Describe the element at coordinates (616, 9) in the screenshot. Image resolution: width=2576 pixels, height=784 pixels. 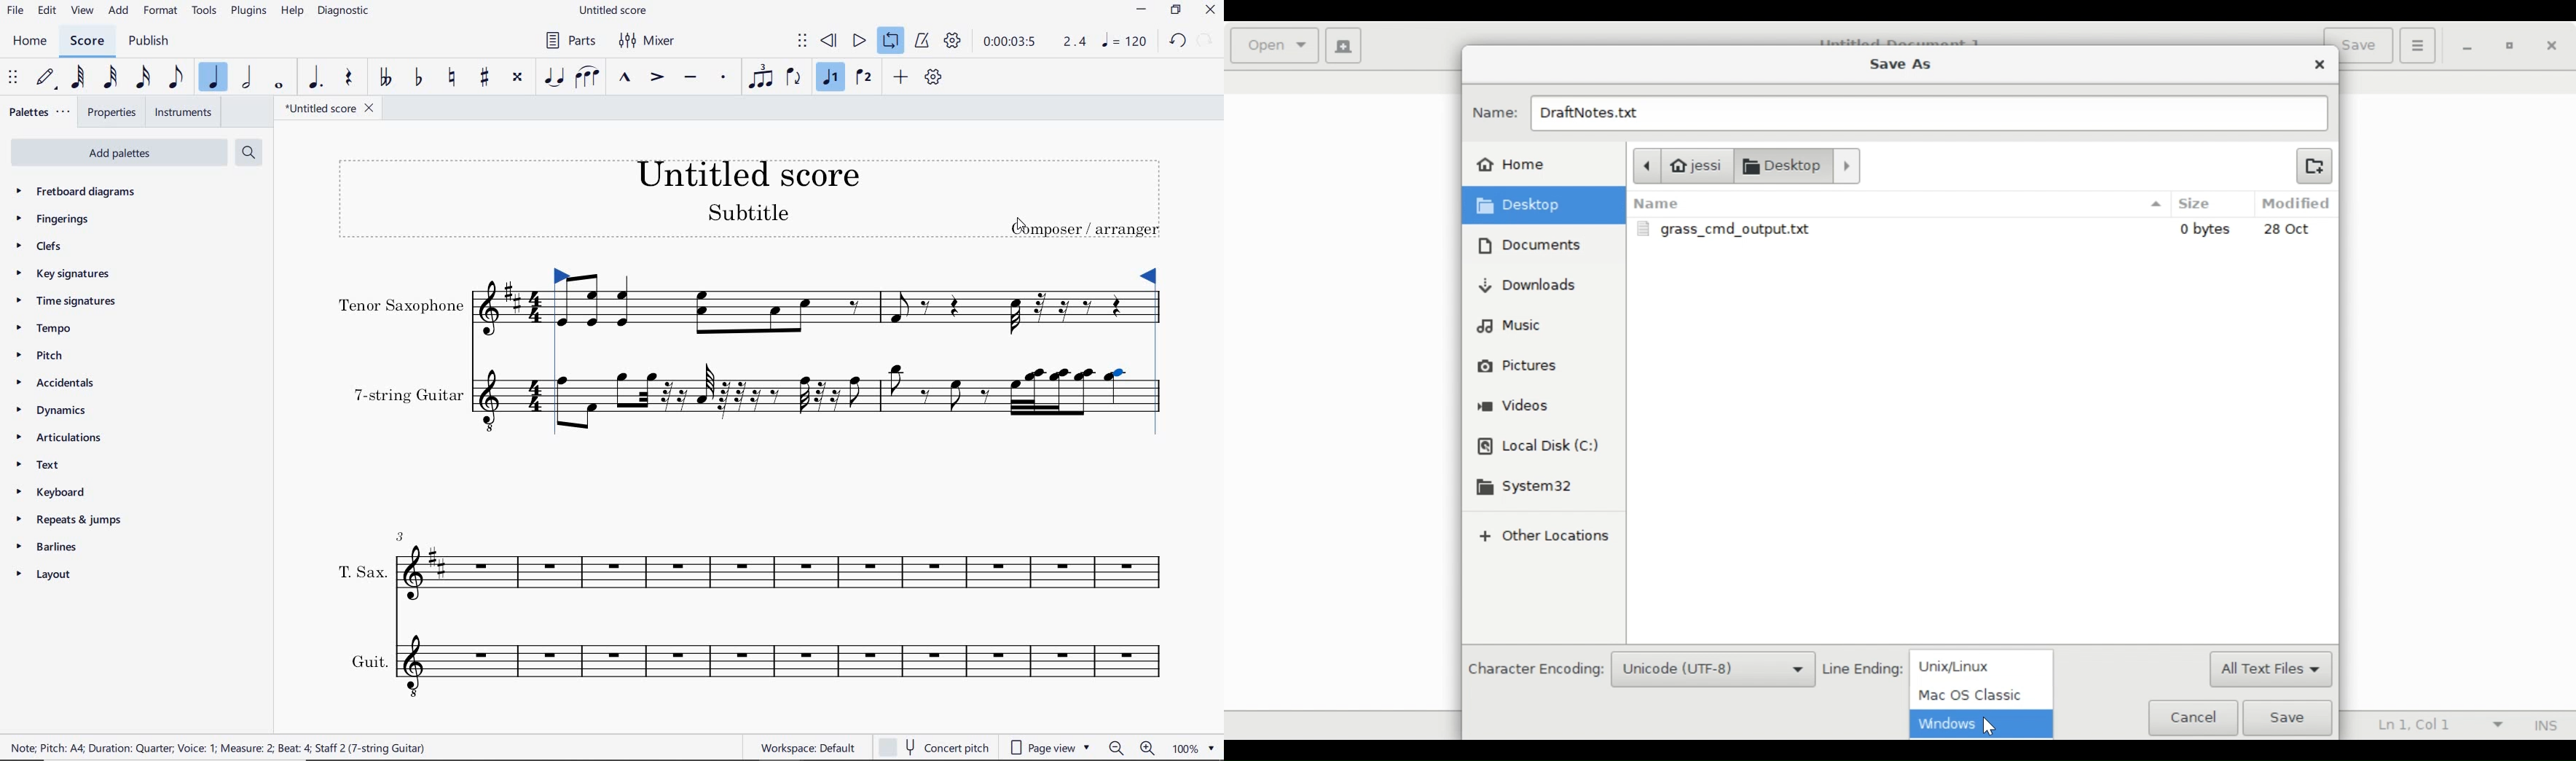
I see `FILE NAME` at that location.